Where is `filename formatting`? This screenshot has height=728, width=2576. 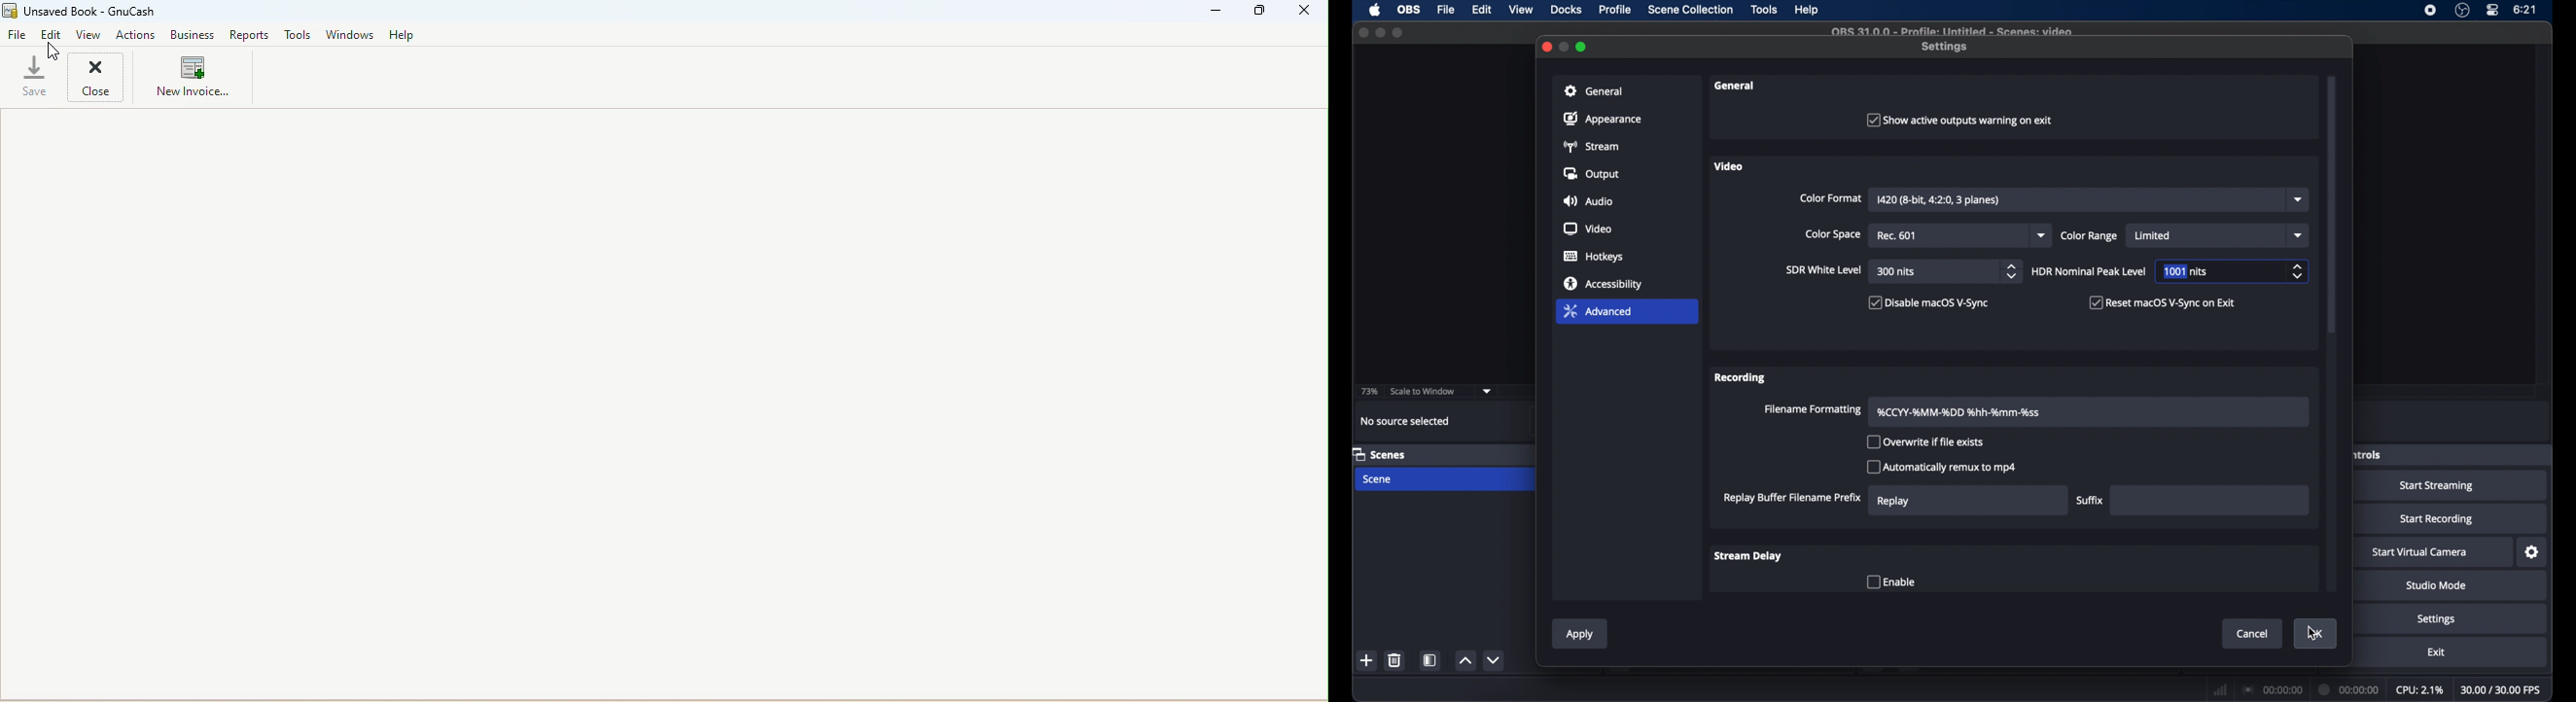 filename formatting is located at coordinates (1960, 412).